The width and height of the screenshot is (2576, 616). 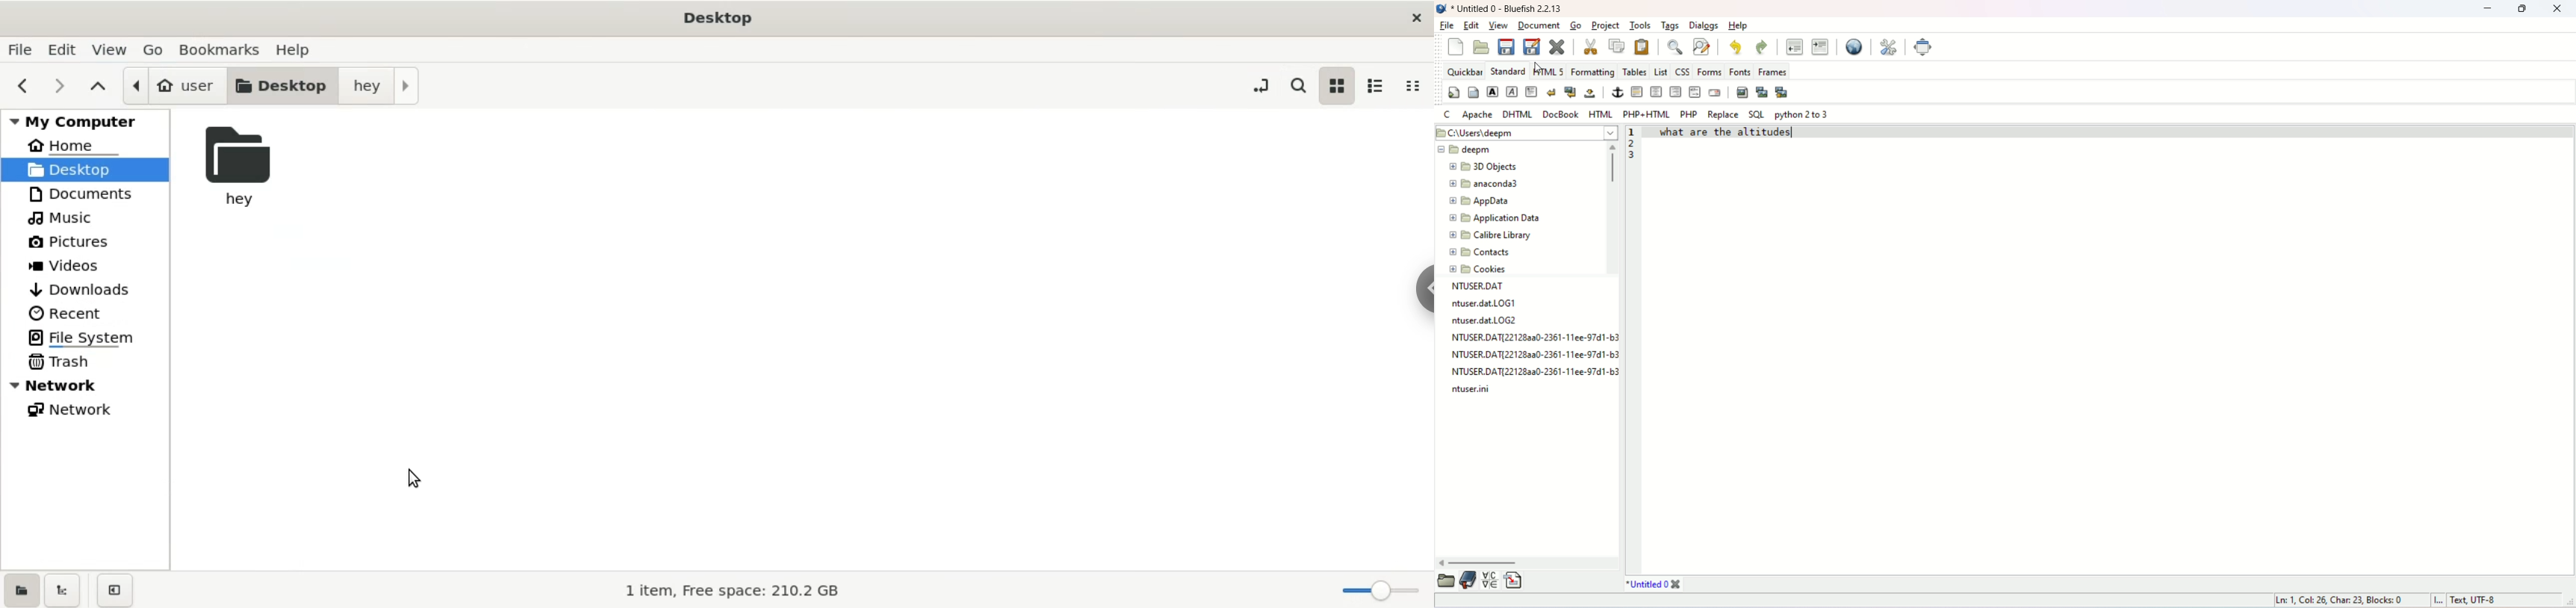 What do you see at coordinates (1682, 70) in the screenshot?
I see `CSS` at bounding box center [1682, 70].